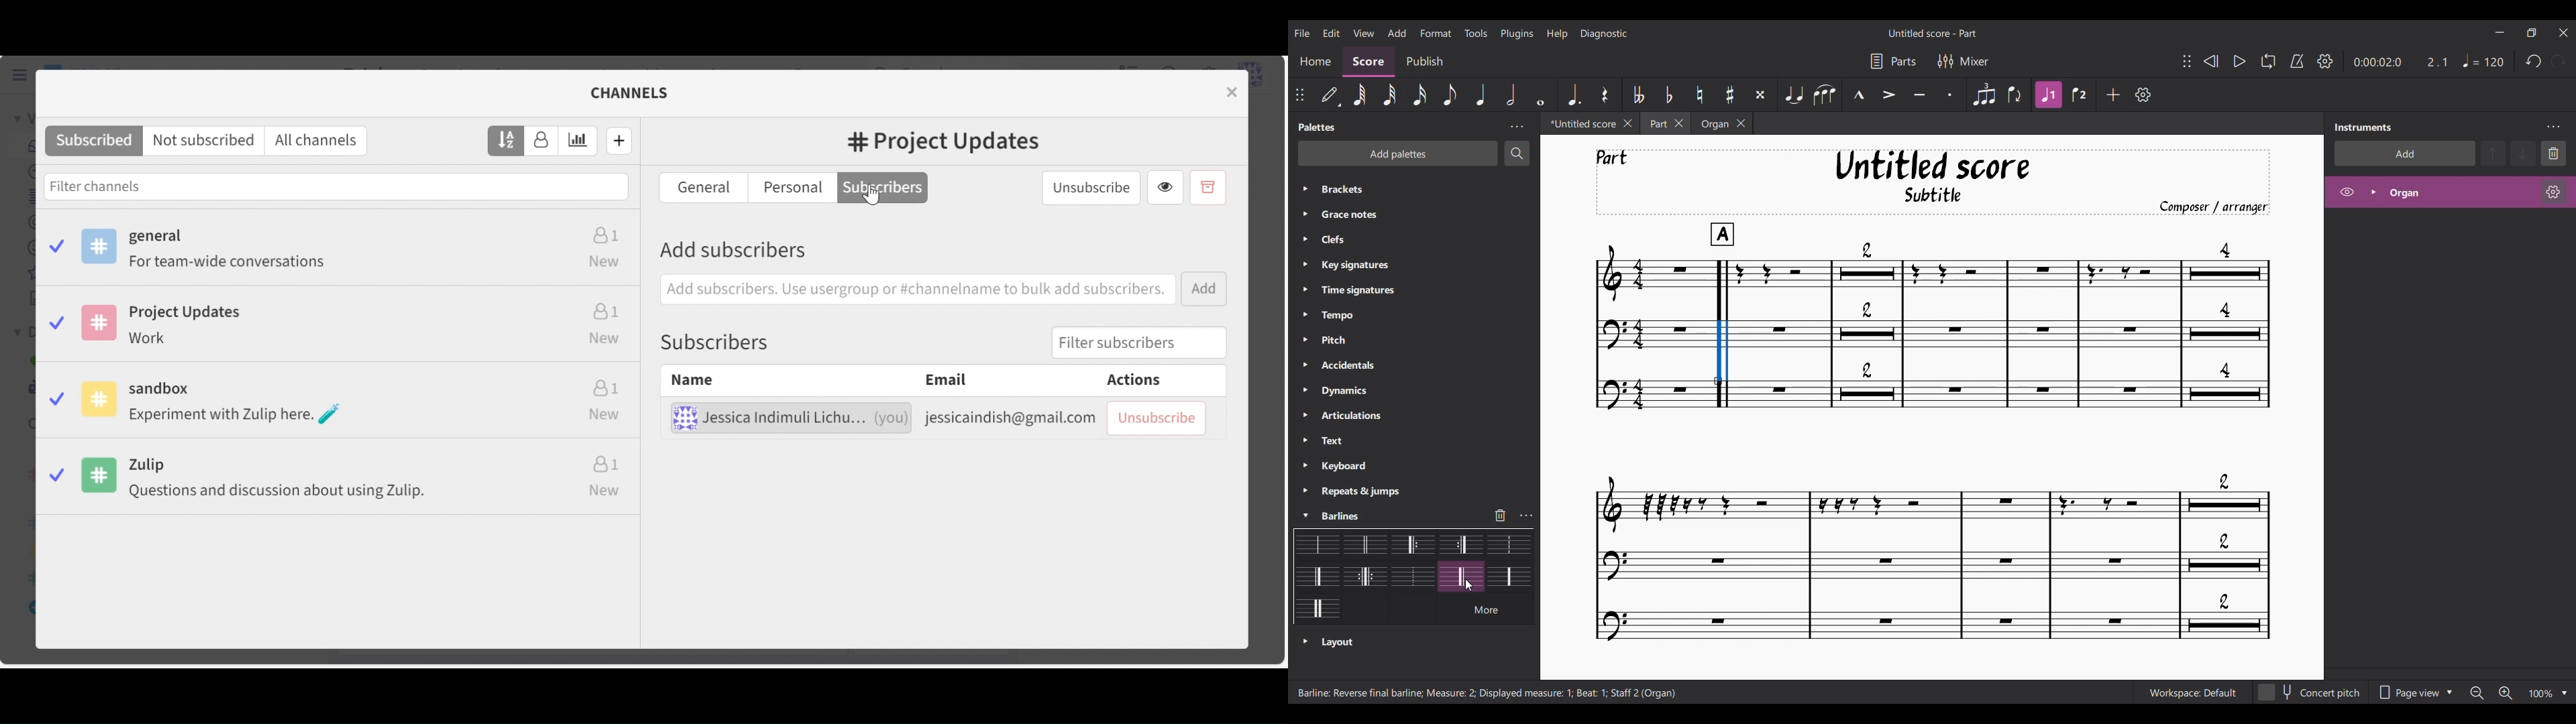  Describe the element at coordinates (917, 290) in the screenshot. I see `Add subscribers. Use usergroup or #channelname to bulk add subscribers` at that location.